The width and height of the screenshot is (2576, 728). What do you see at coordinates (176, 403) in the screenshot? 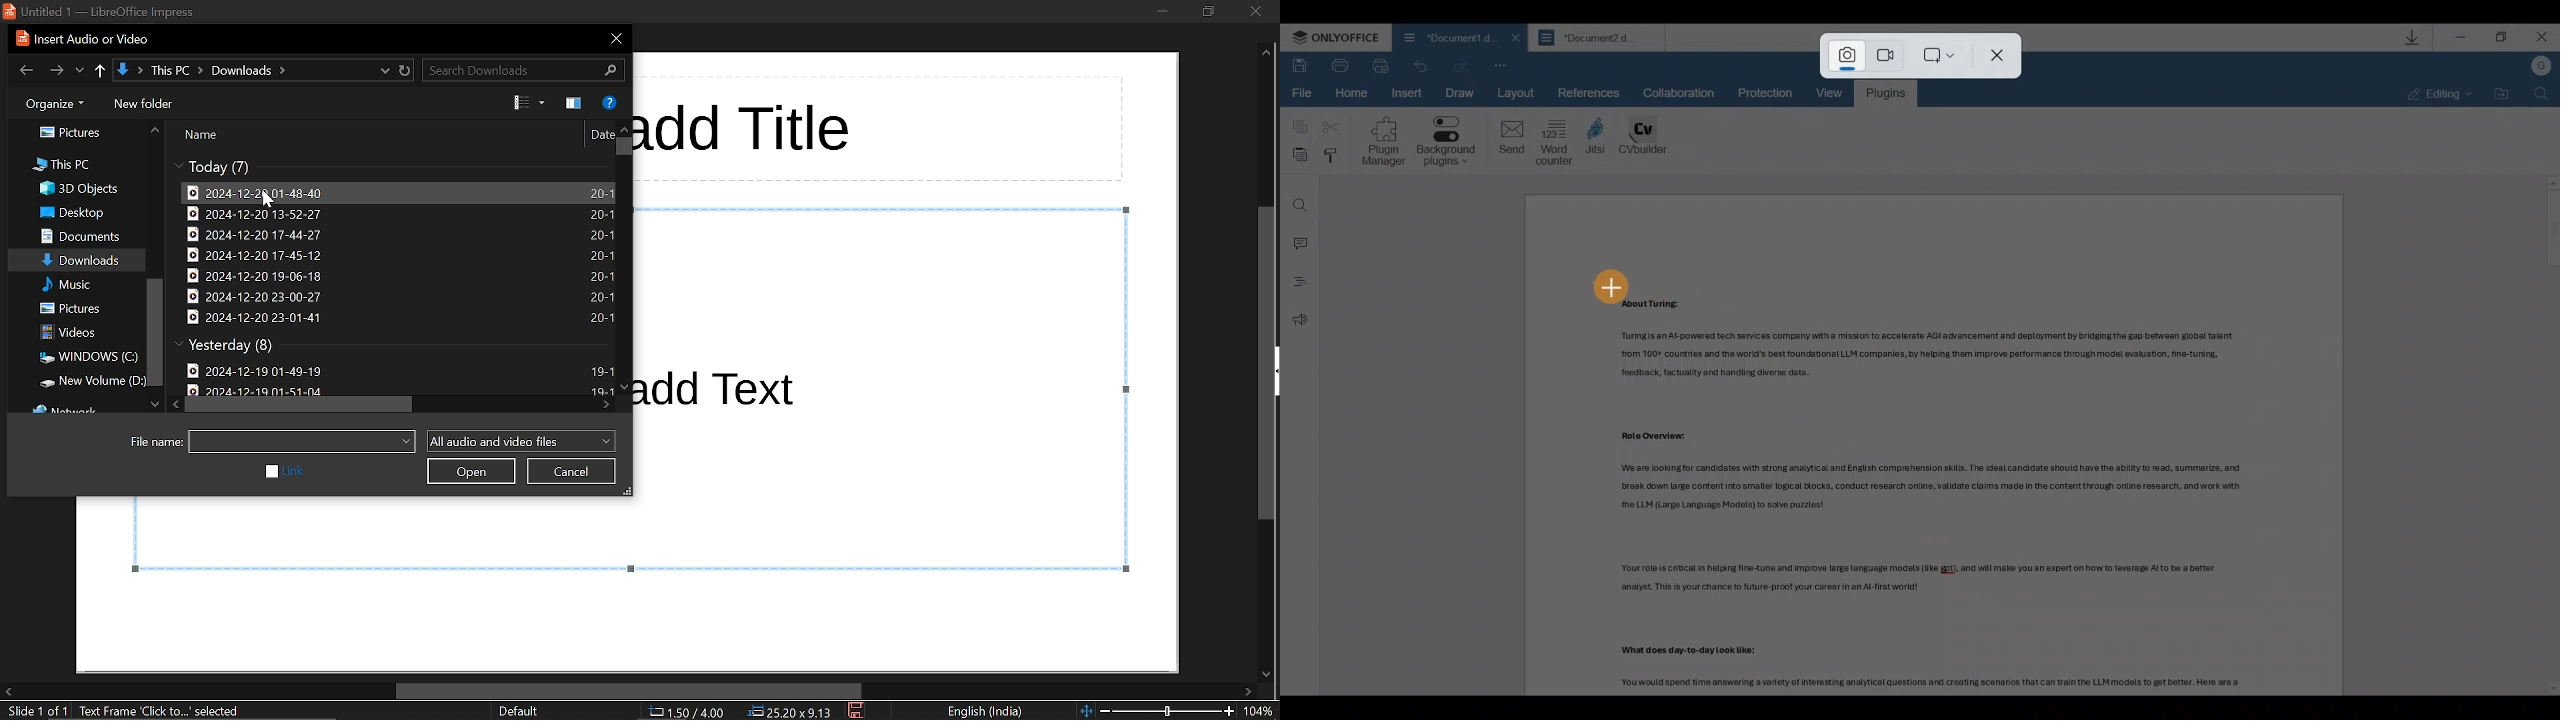
I see `move left` at bounding box center [176, 403].